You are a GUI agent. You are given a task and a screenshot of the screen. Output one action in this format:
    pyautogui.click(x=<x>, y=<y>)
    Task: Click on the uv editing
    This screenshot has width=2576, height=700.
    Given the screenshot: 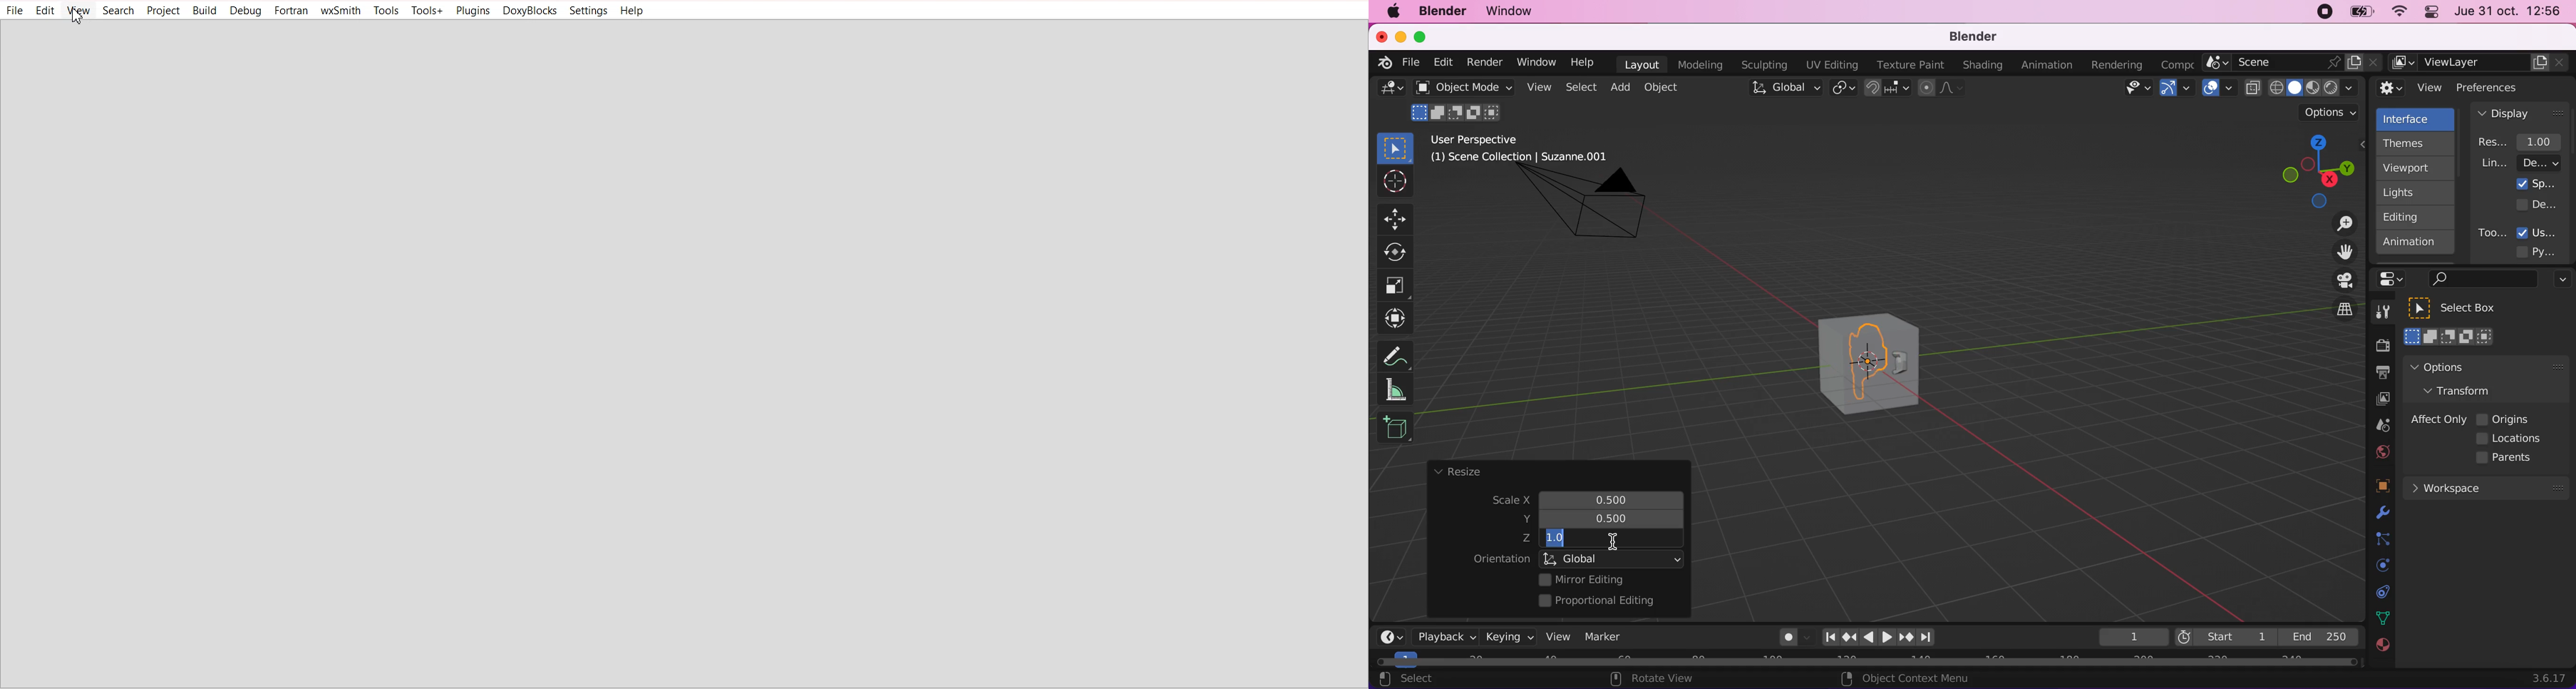 What is the action you would take?
    pyautogui.click(x=1831, y=65)
    